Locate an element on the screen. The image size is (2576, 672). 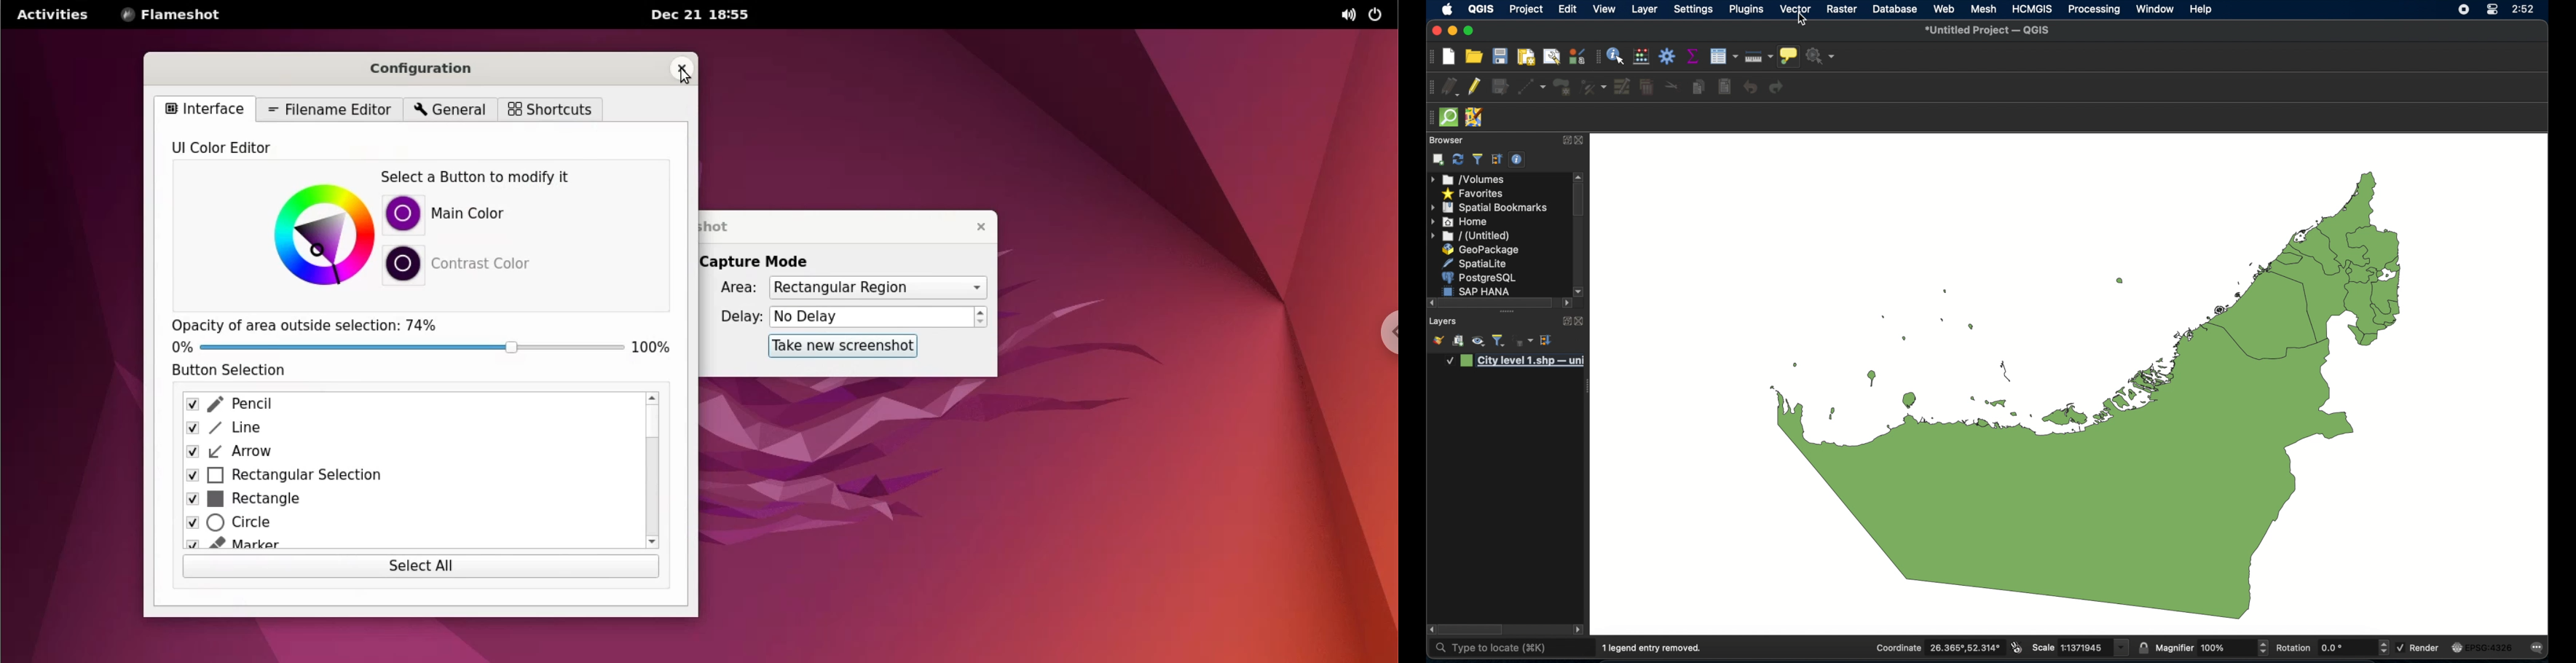
toggle extents and mouse display position is located at coordinates (2017, 647).